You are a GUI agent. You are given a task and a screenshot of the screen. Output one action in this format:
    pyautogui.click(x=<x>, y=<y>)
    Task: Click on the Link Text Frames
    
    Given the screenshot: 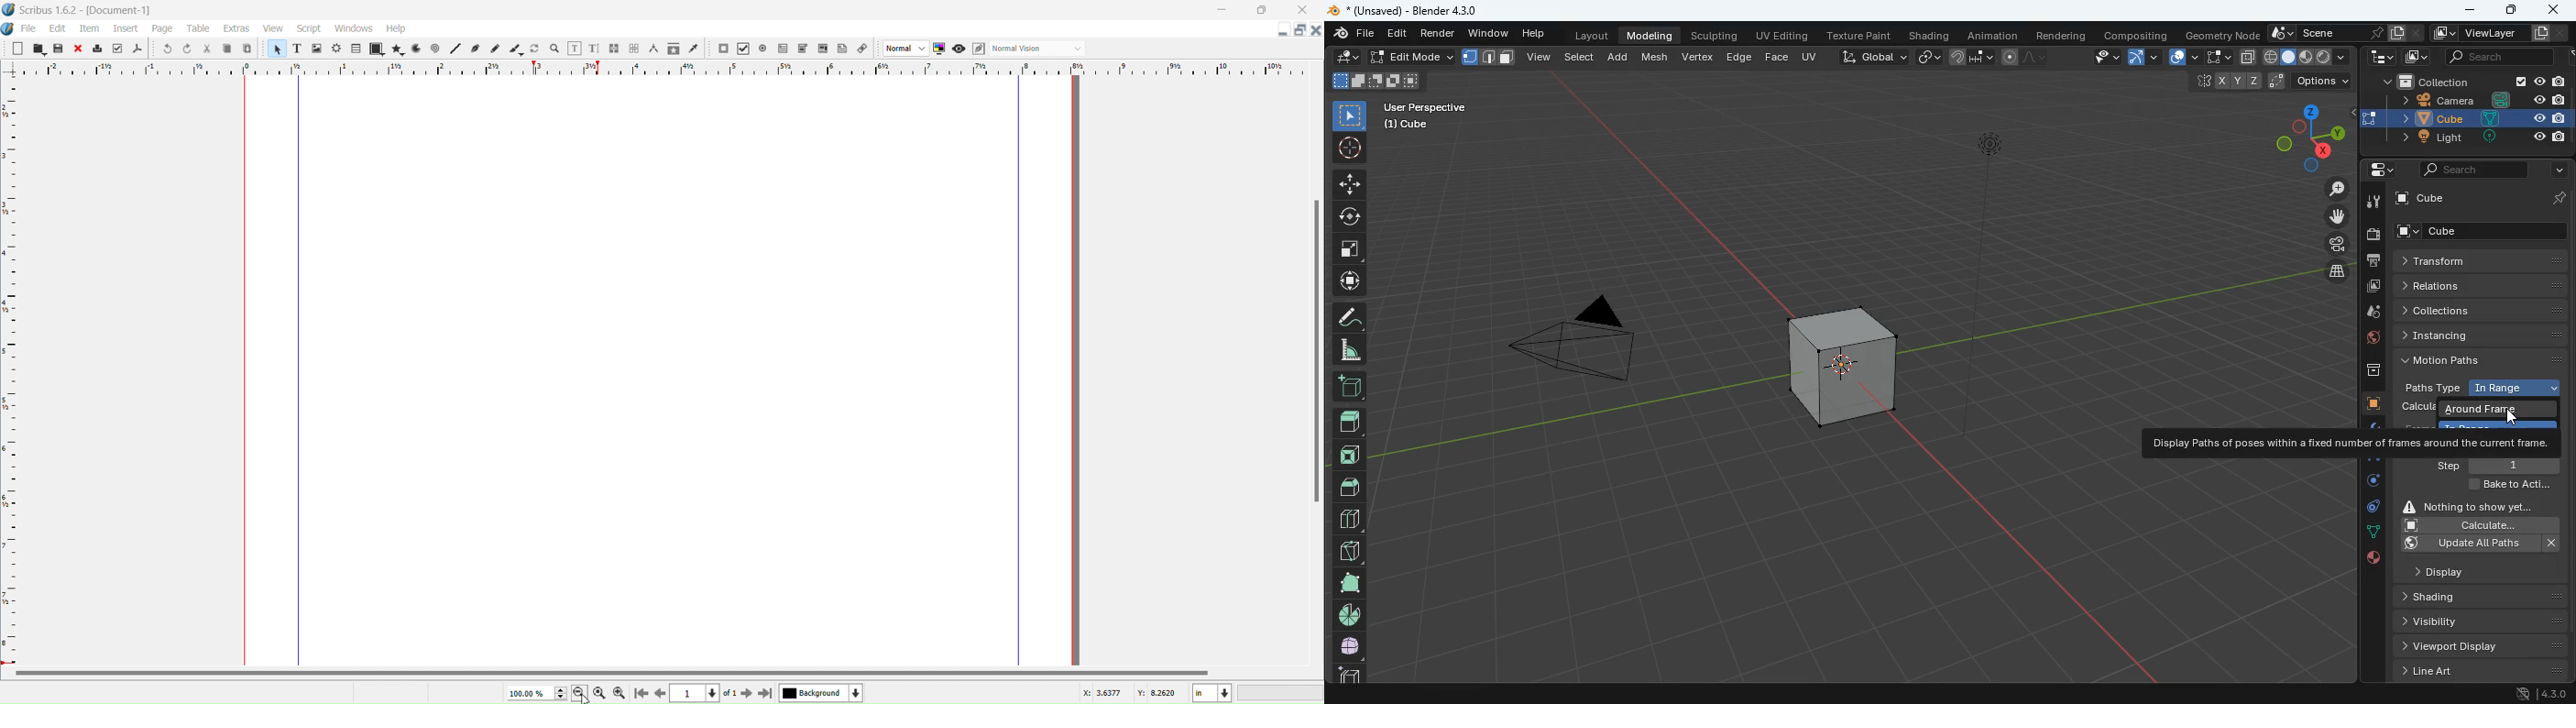 What is the action you would take?
    pyautogui.click(x=613, y=48)
    